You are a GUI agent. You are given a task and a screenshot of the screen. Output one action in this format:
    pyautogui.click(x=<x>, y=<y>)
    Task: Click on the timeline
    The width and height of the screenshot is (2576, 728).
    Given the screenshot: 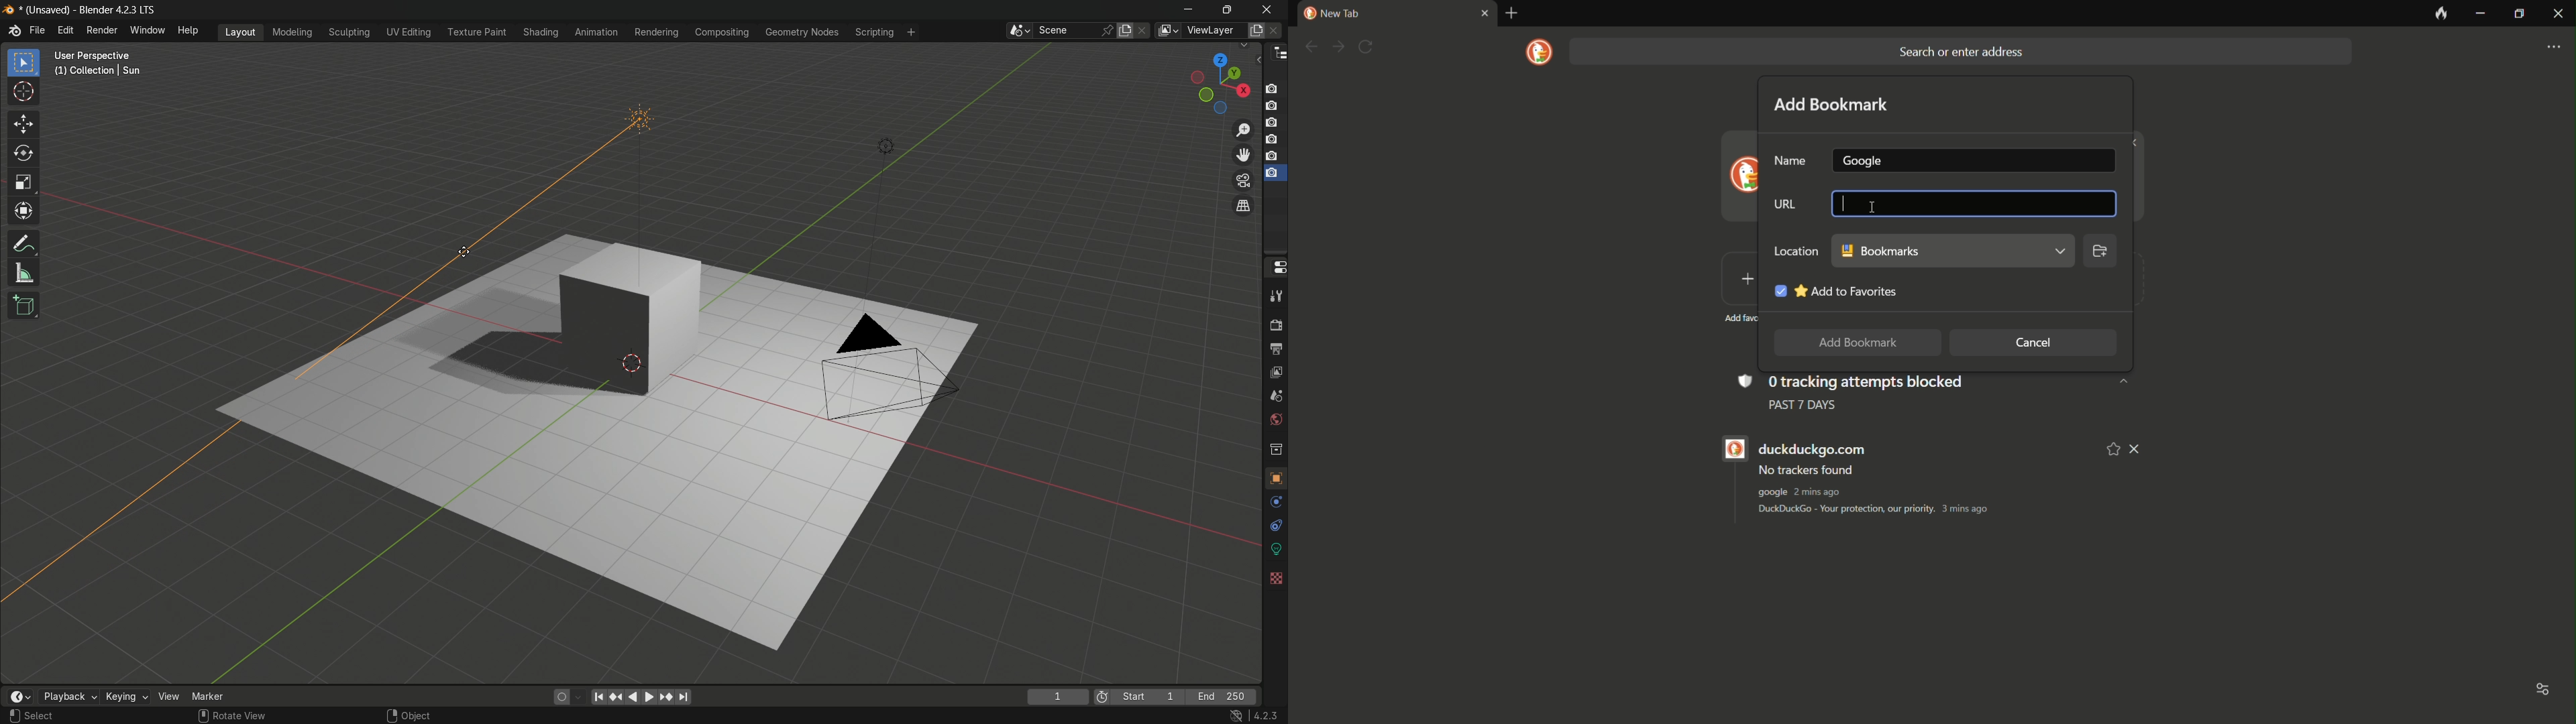 What is the action you would take?
    pyautogui.click(x=21, y=696)
    